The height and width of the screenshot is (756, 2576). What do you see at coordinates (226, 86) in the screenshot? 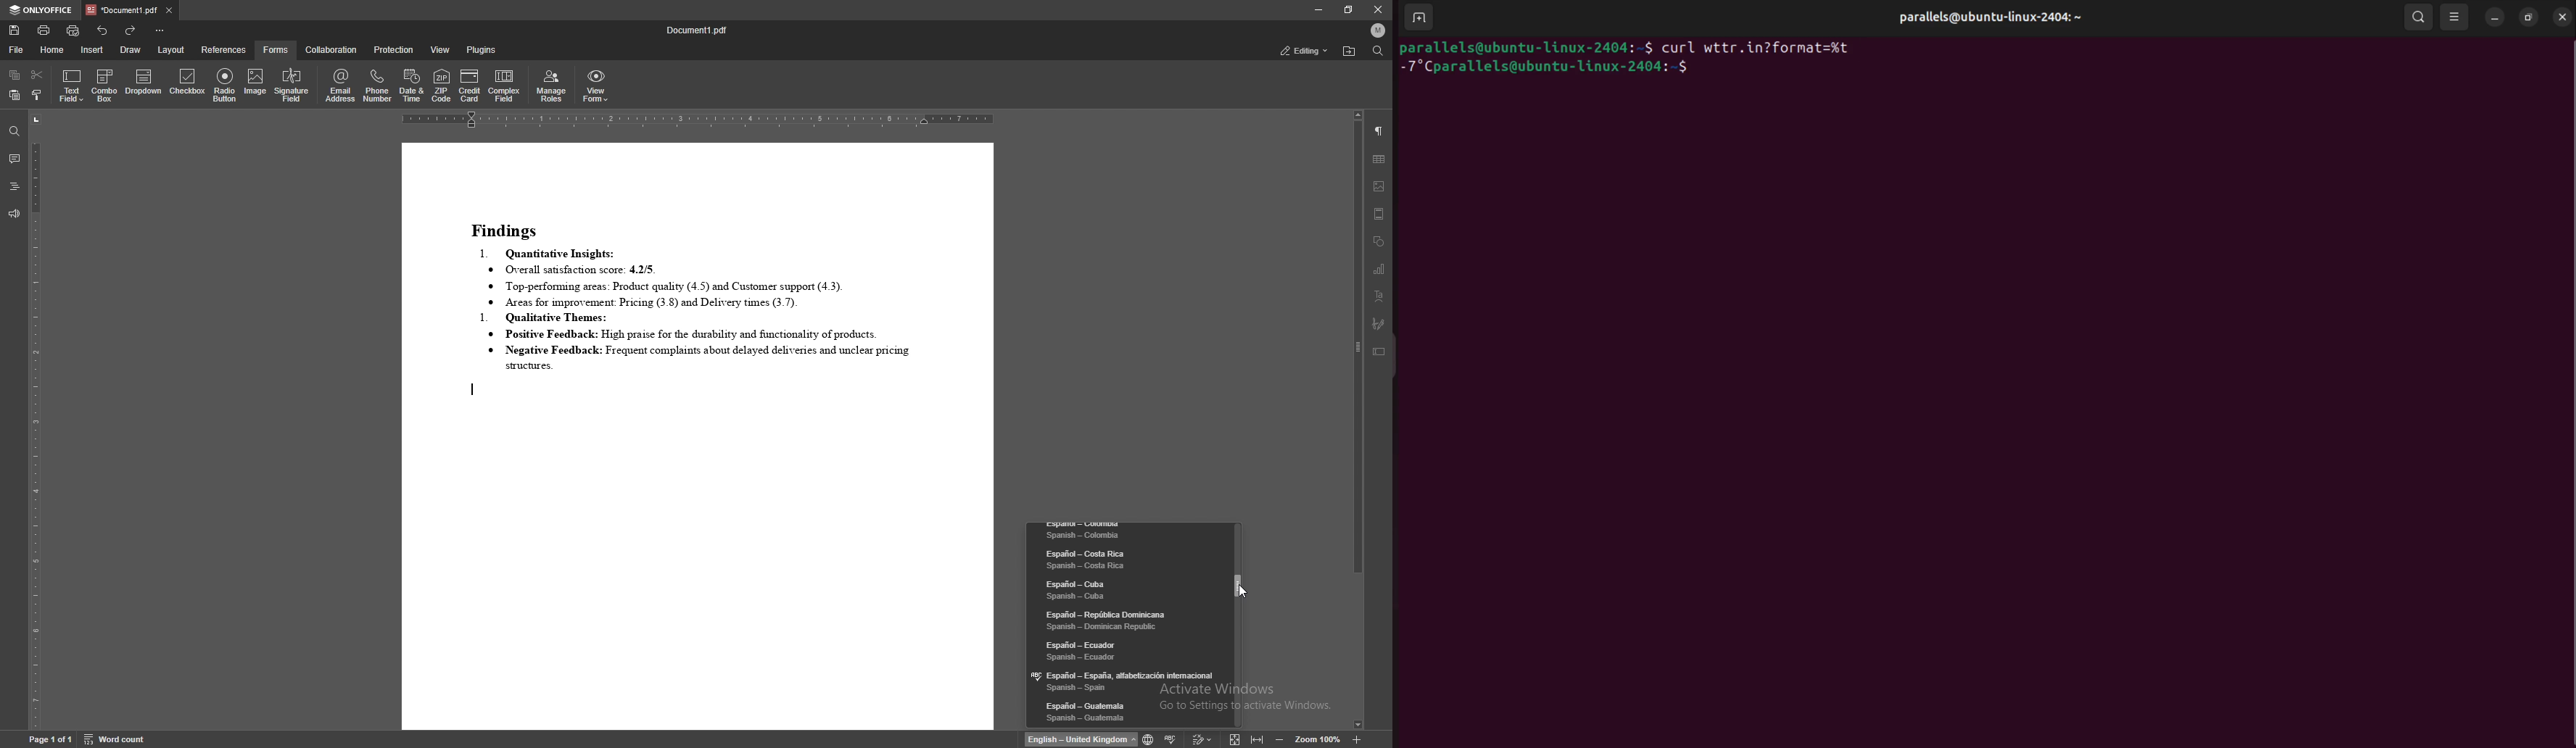
I see `radio button` at bounding box center [226, 86].